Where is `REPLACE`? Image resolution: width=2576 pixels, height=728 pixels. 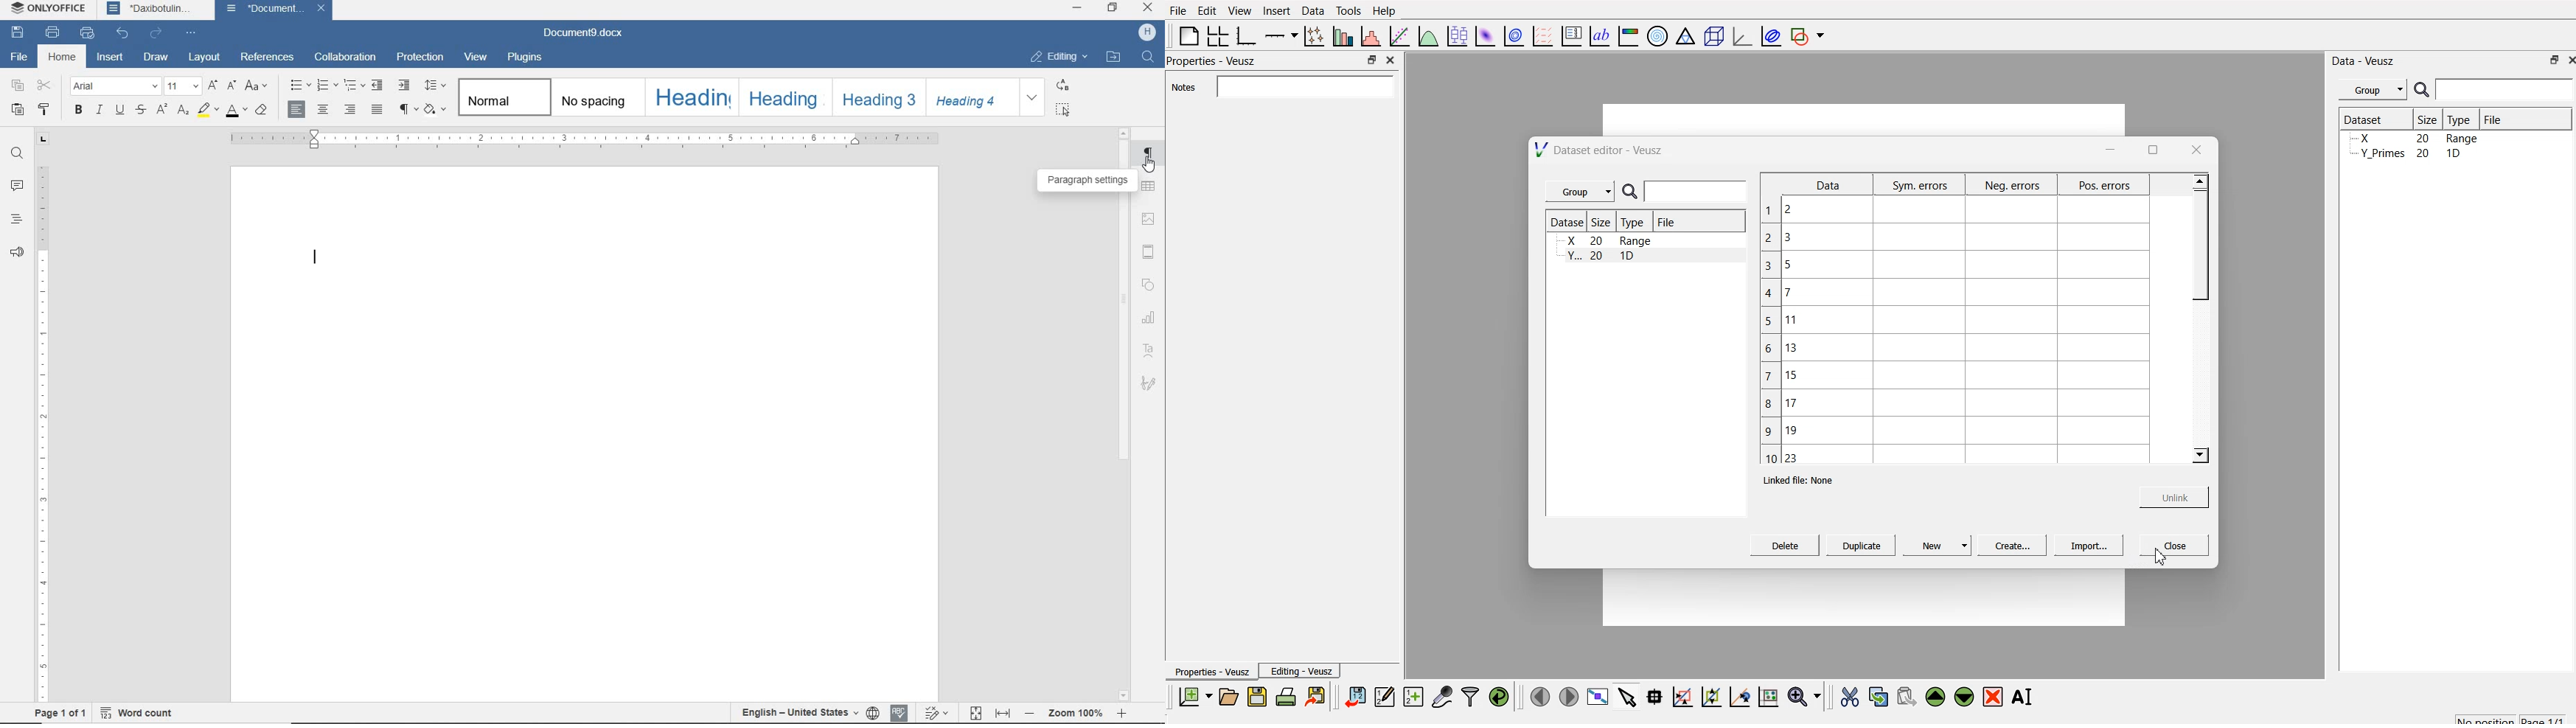
REPLACE is located at coordinates (1063, 85).